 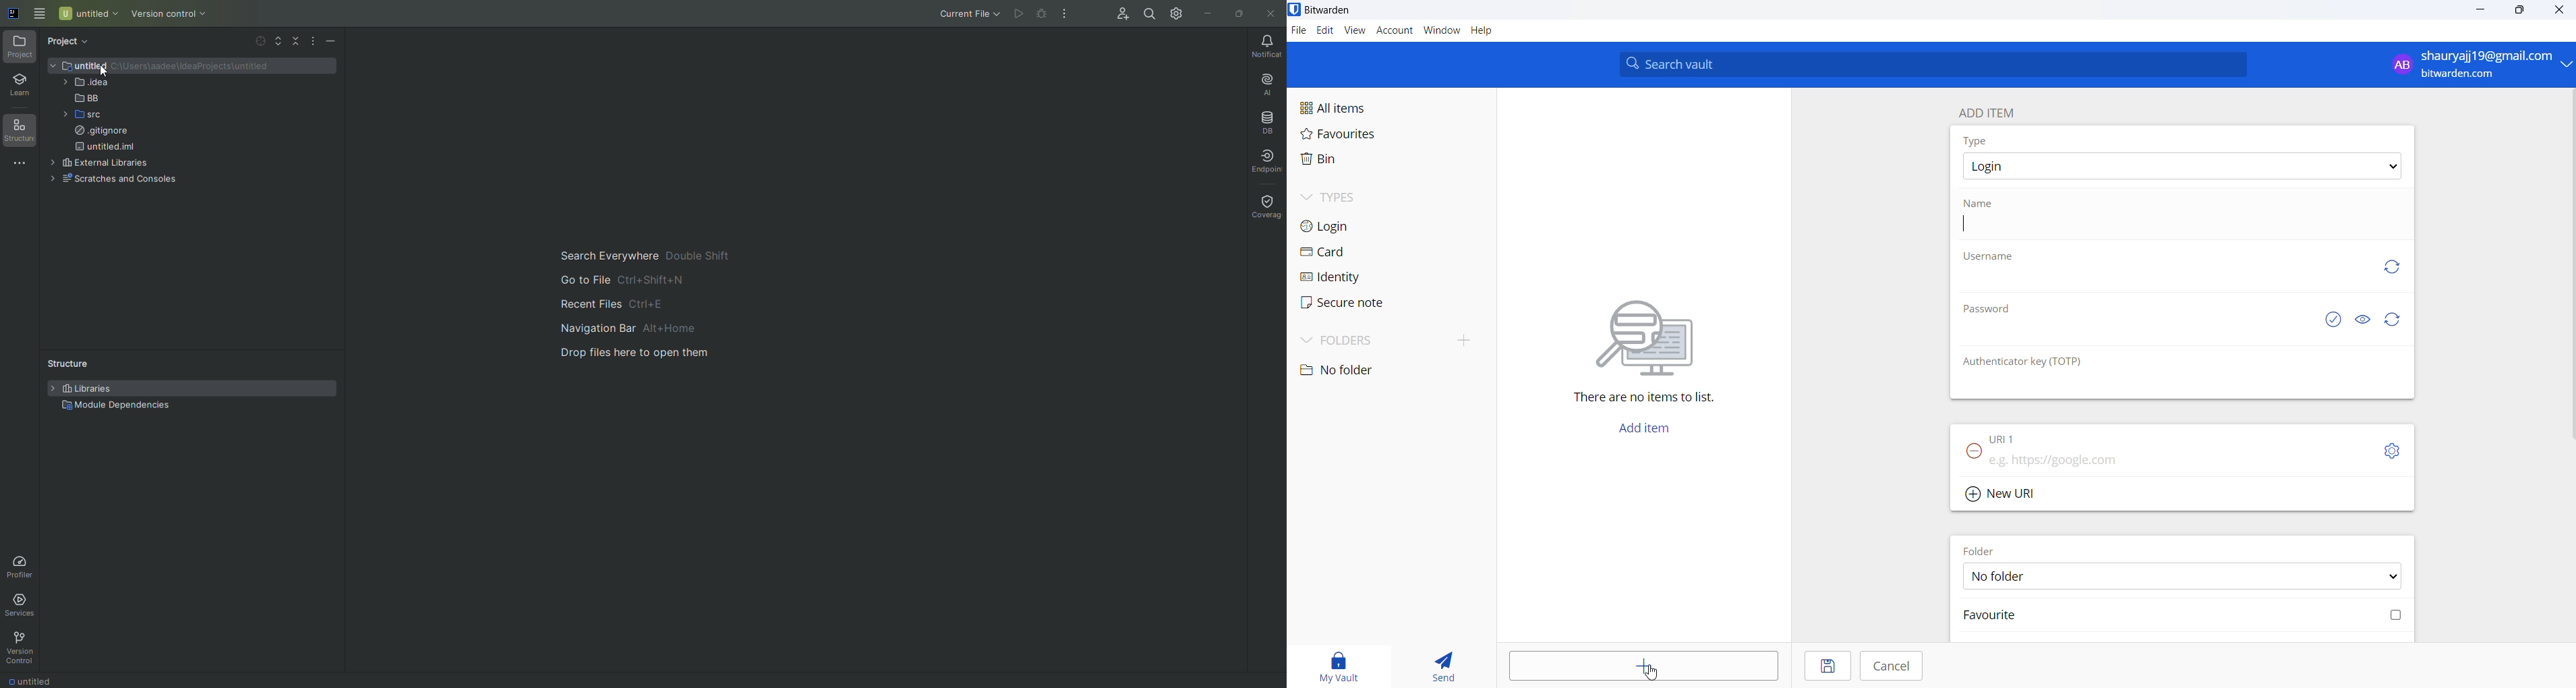 I want to click on Save, so click(x=1825, y=667).